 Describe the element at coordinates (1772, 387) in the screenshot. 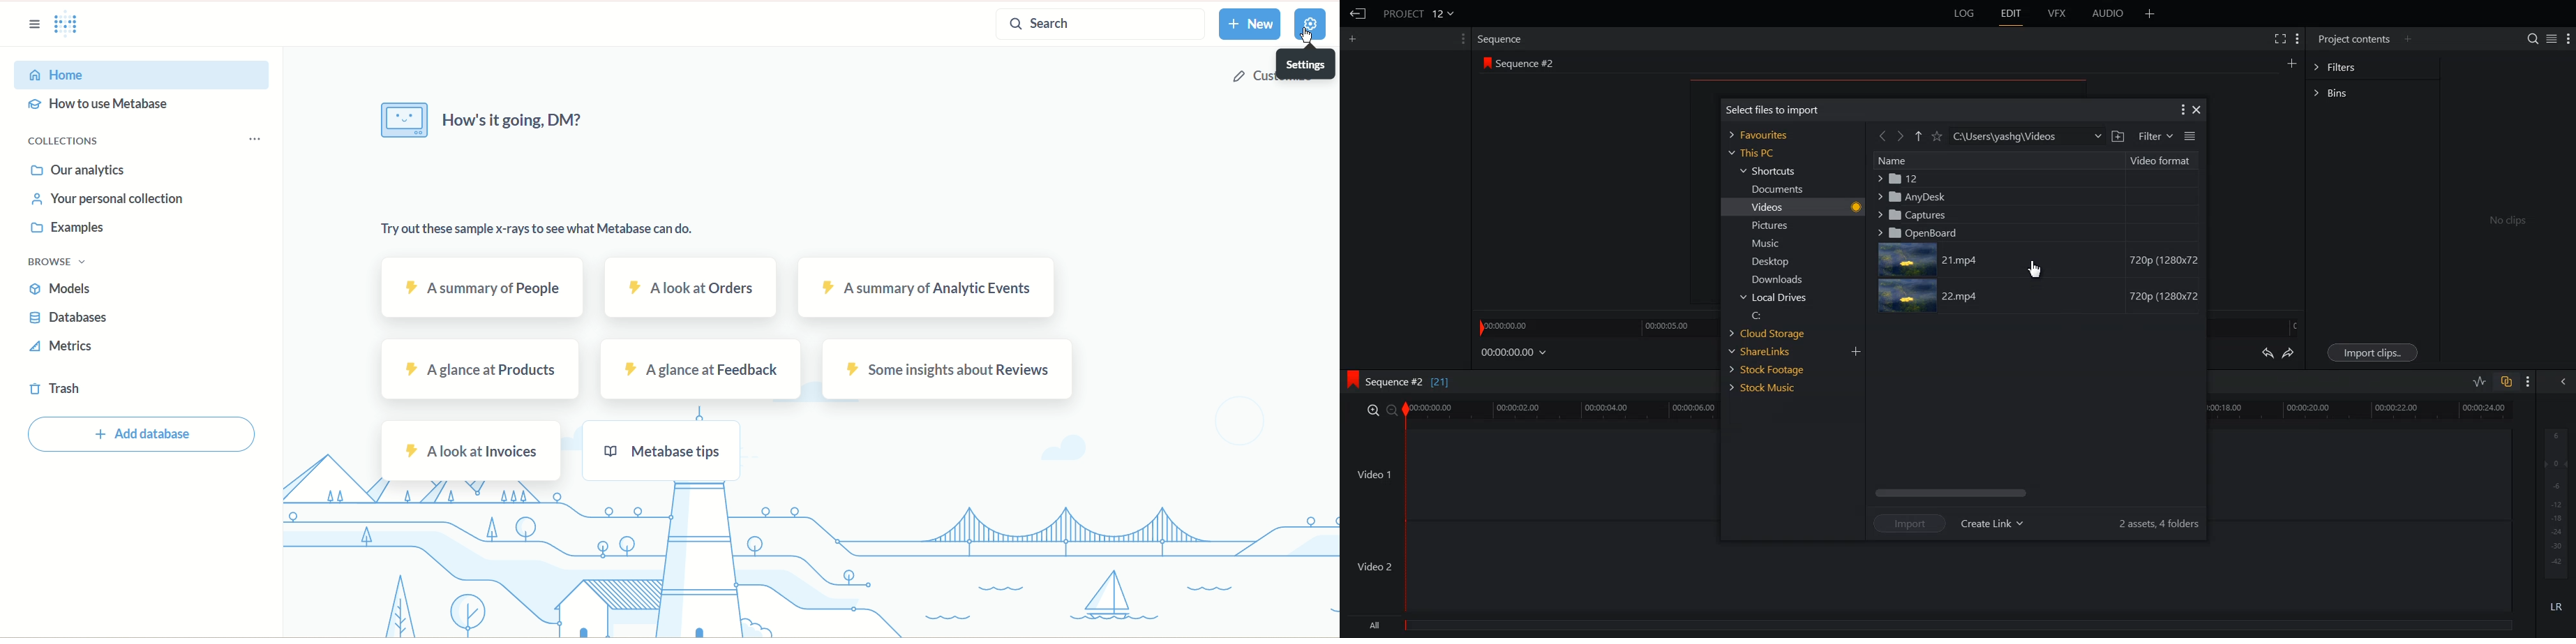

I see `Stock Music` at that location.